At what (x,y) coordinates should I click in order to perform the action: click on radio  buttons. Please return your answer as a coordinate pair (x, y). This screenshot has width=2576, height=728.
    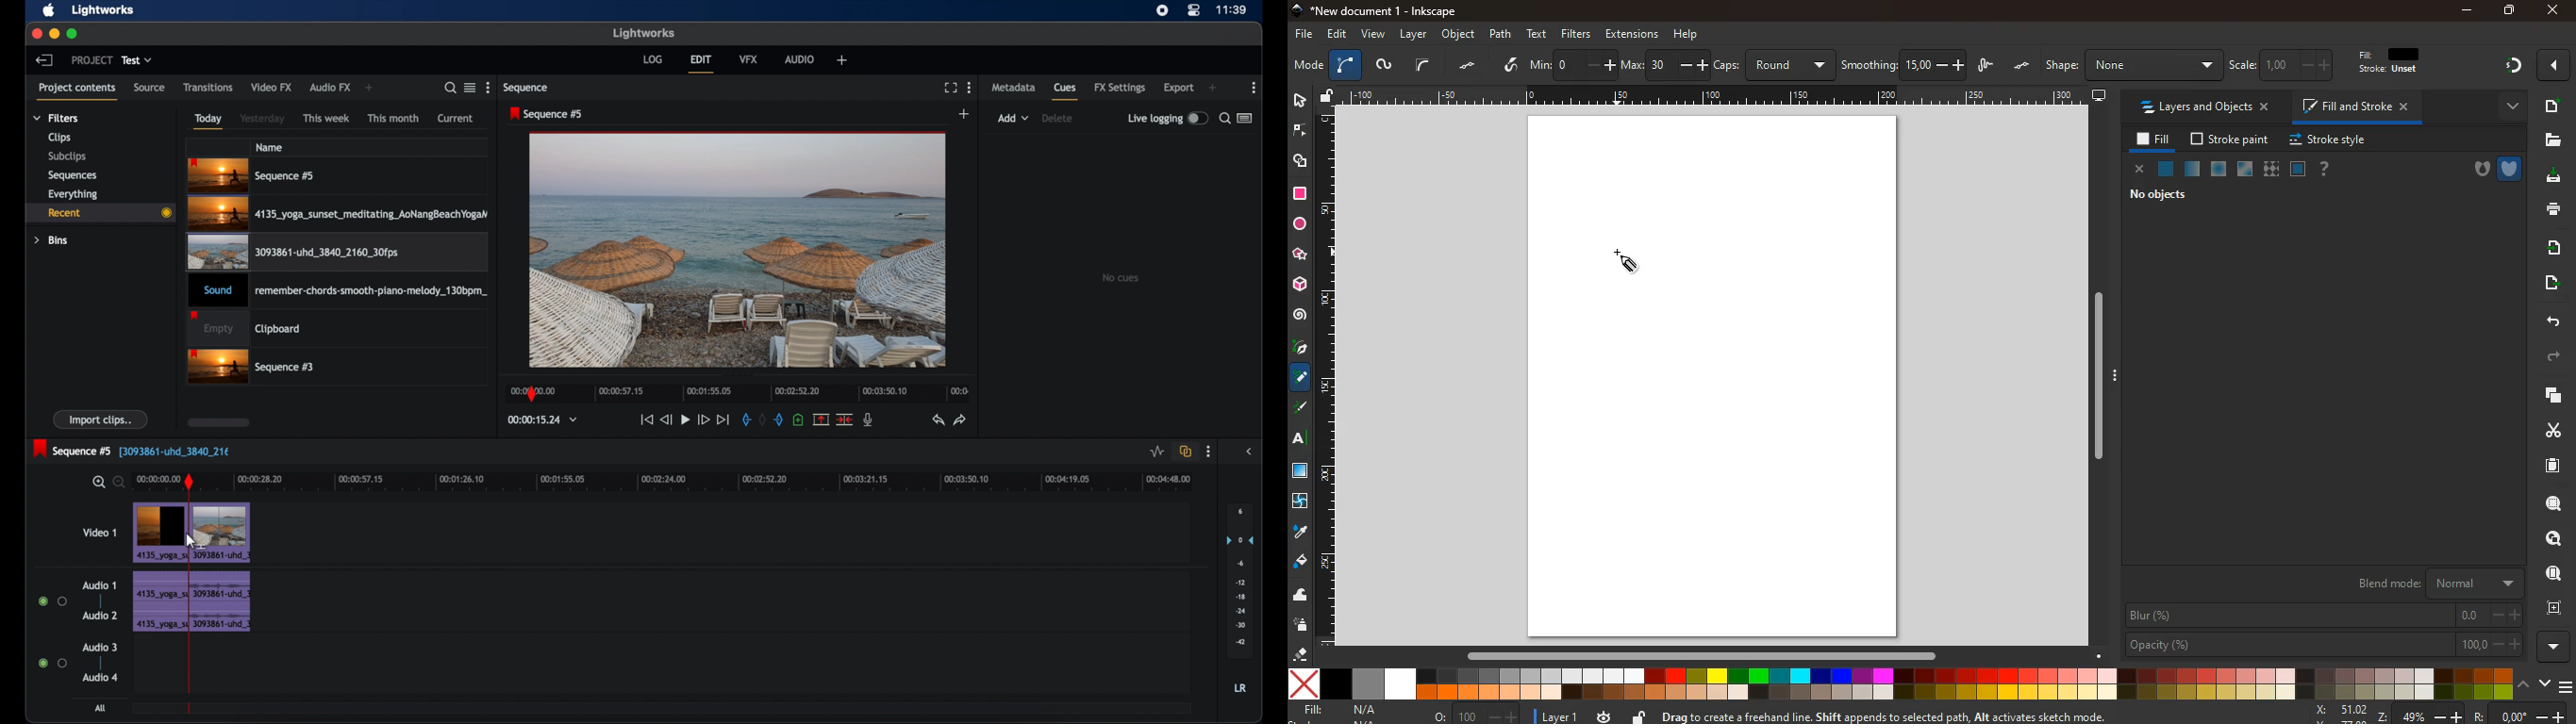
    Looking at the image, I should click on (53, 663).